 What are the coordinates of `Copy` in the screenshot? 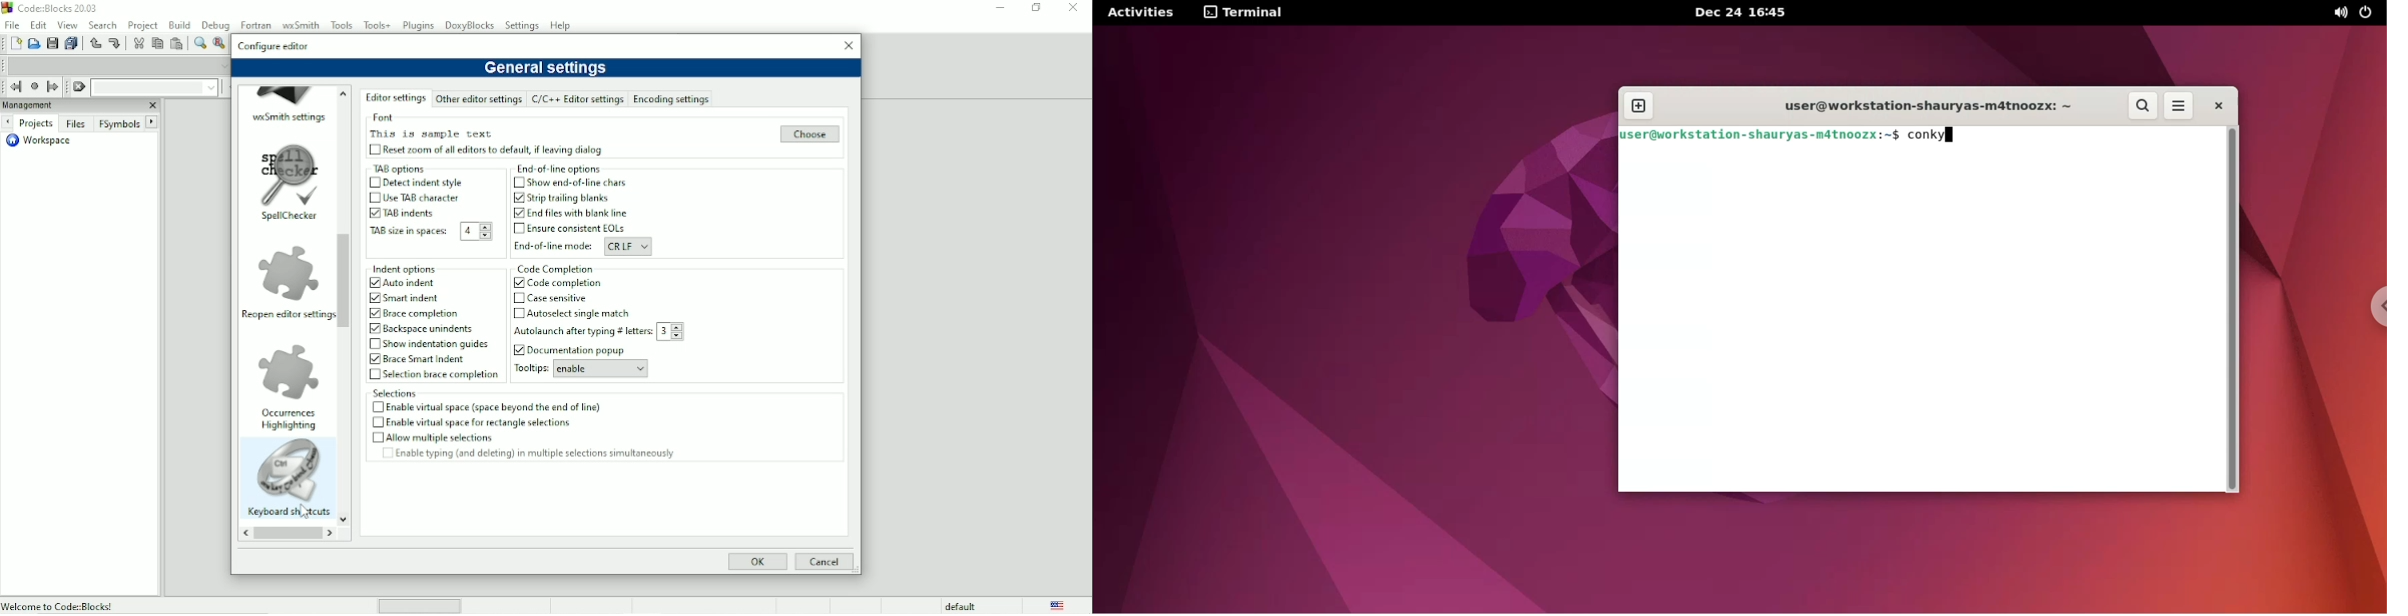 It's located at (156, 43).